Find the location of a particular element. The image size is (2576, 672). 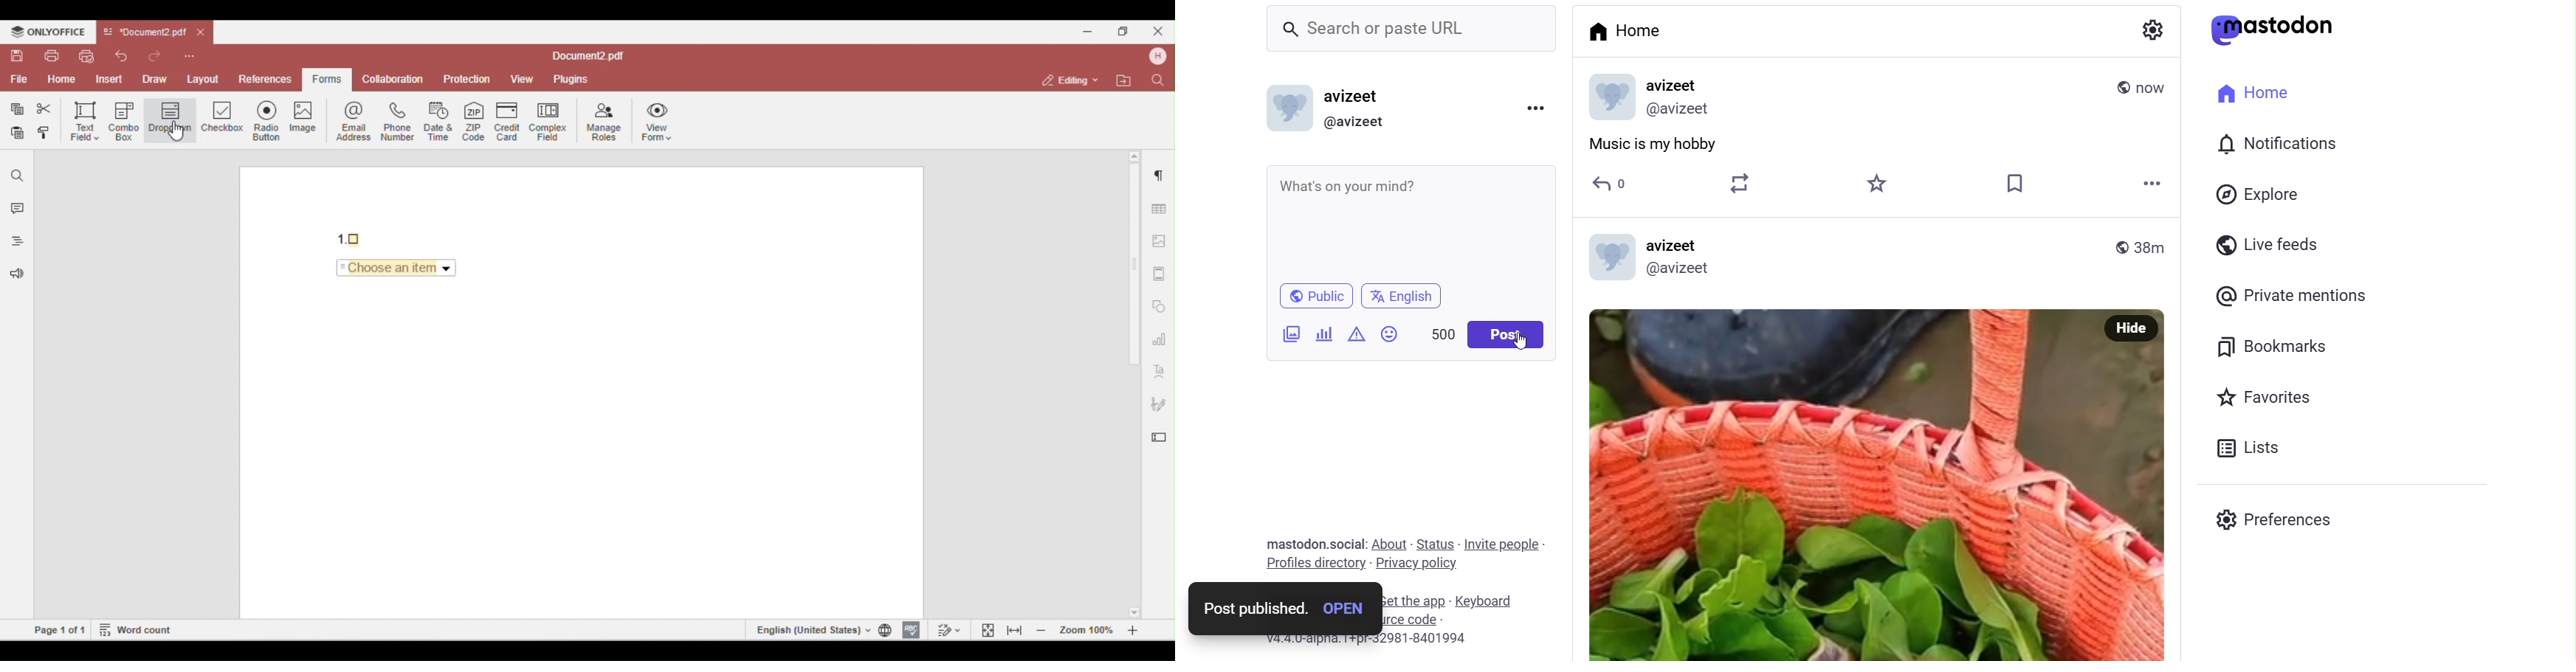

Status is located at coordinates (1436, 544).